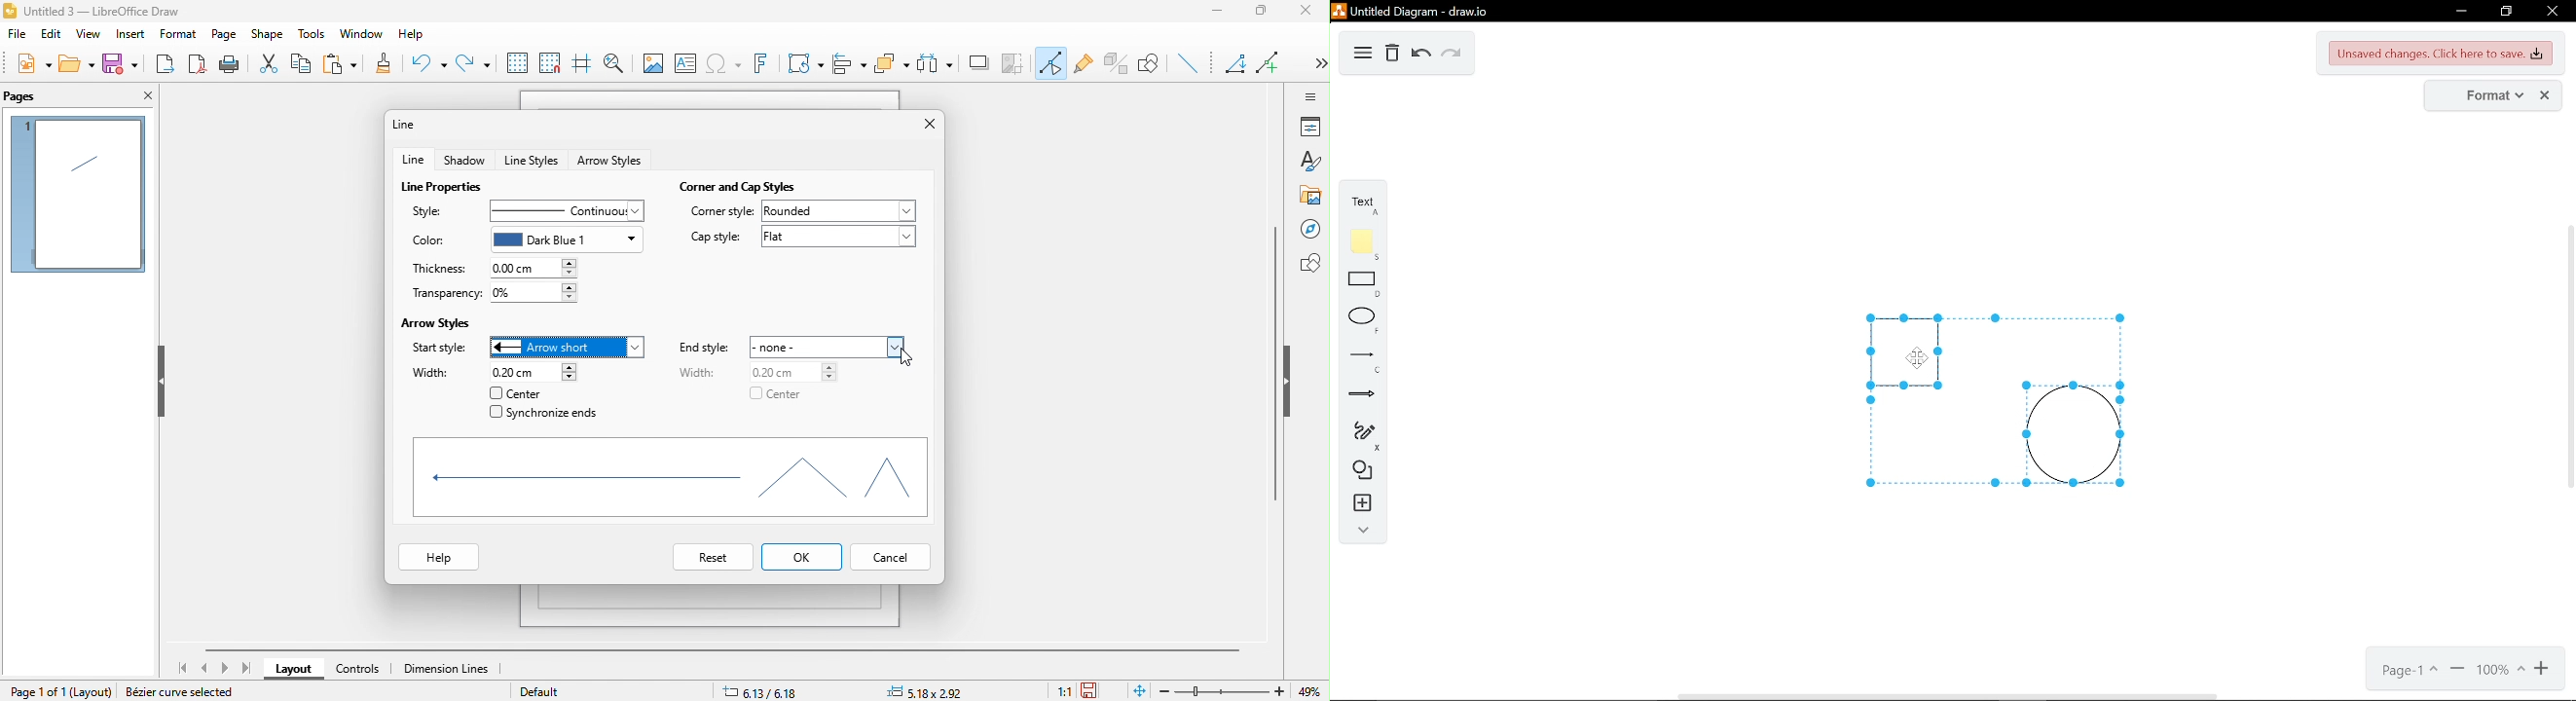  Describe the element at coordinates (230, 64) in the screenshot. I see `print` at that location.